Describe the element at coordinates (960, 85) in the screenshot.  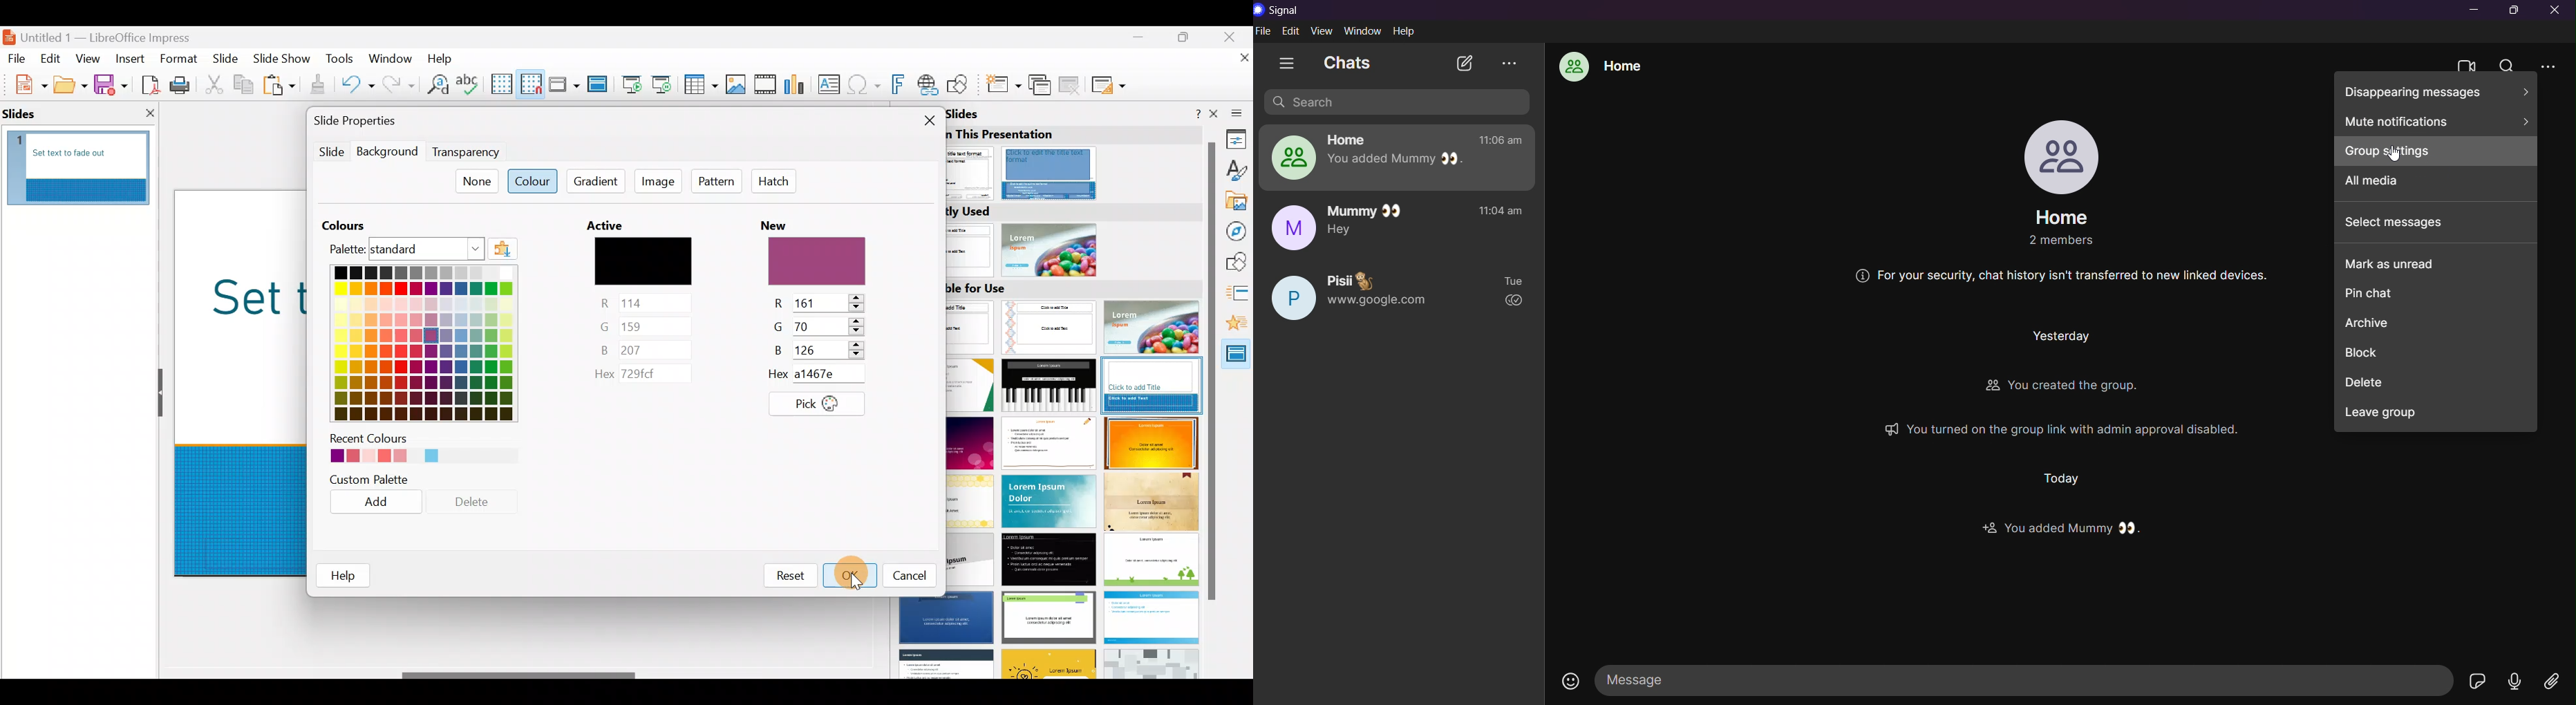
I see `Show draw functions` at that location.